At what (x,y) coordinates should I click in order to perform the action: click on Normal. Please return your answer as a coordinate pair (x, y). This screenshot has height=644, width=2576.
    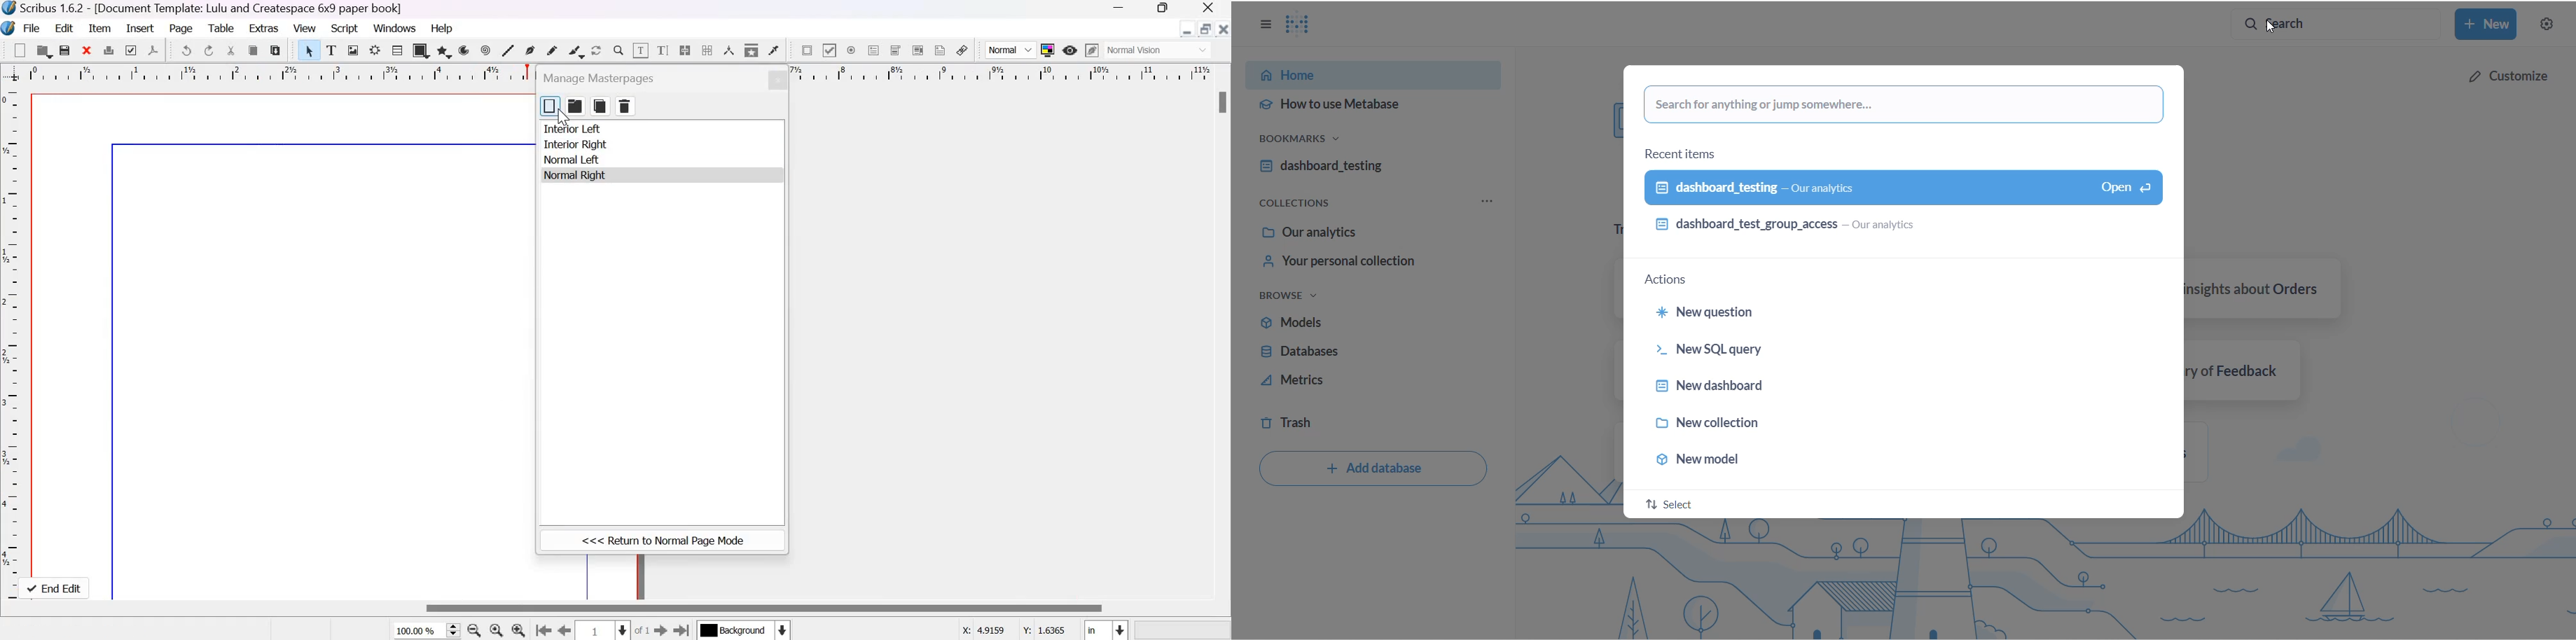
    Looking at the image, I should click on (1012, 51).